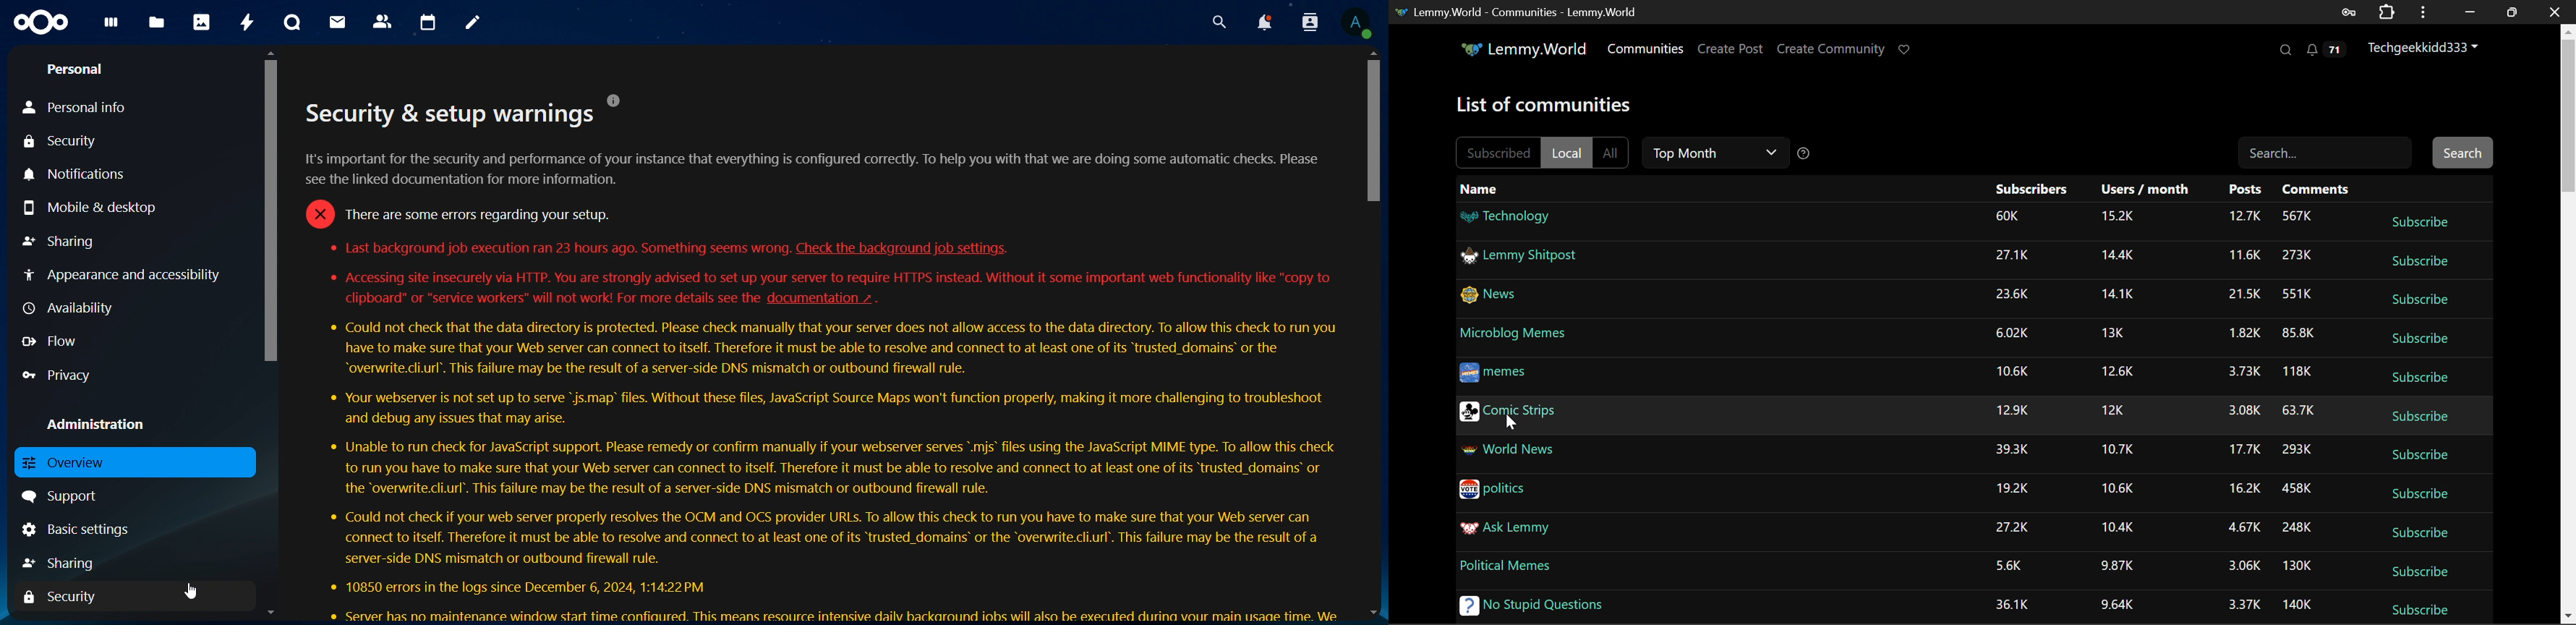 This screenshot has height=644, width=2576. I want to click on 551K, so click(2297, 295).